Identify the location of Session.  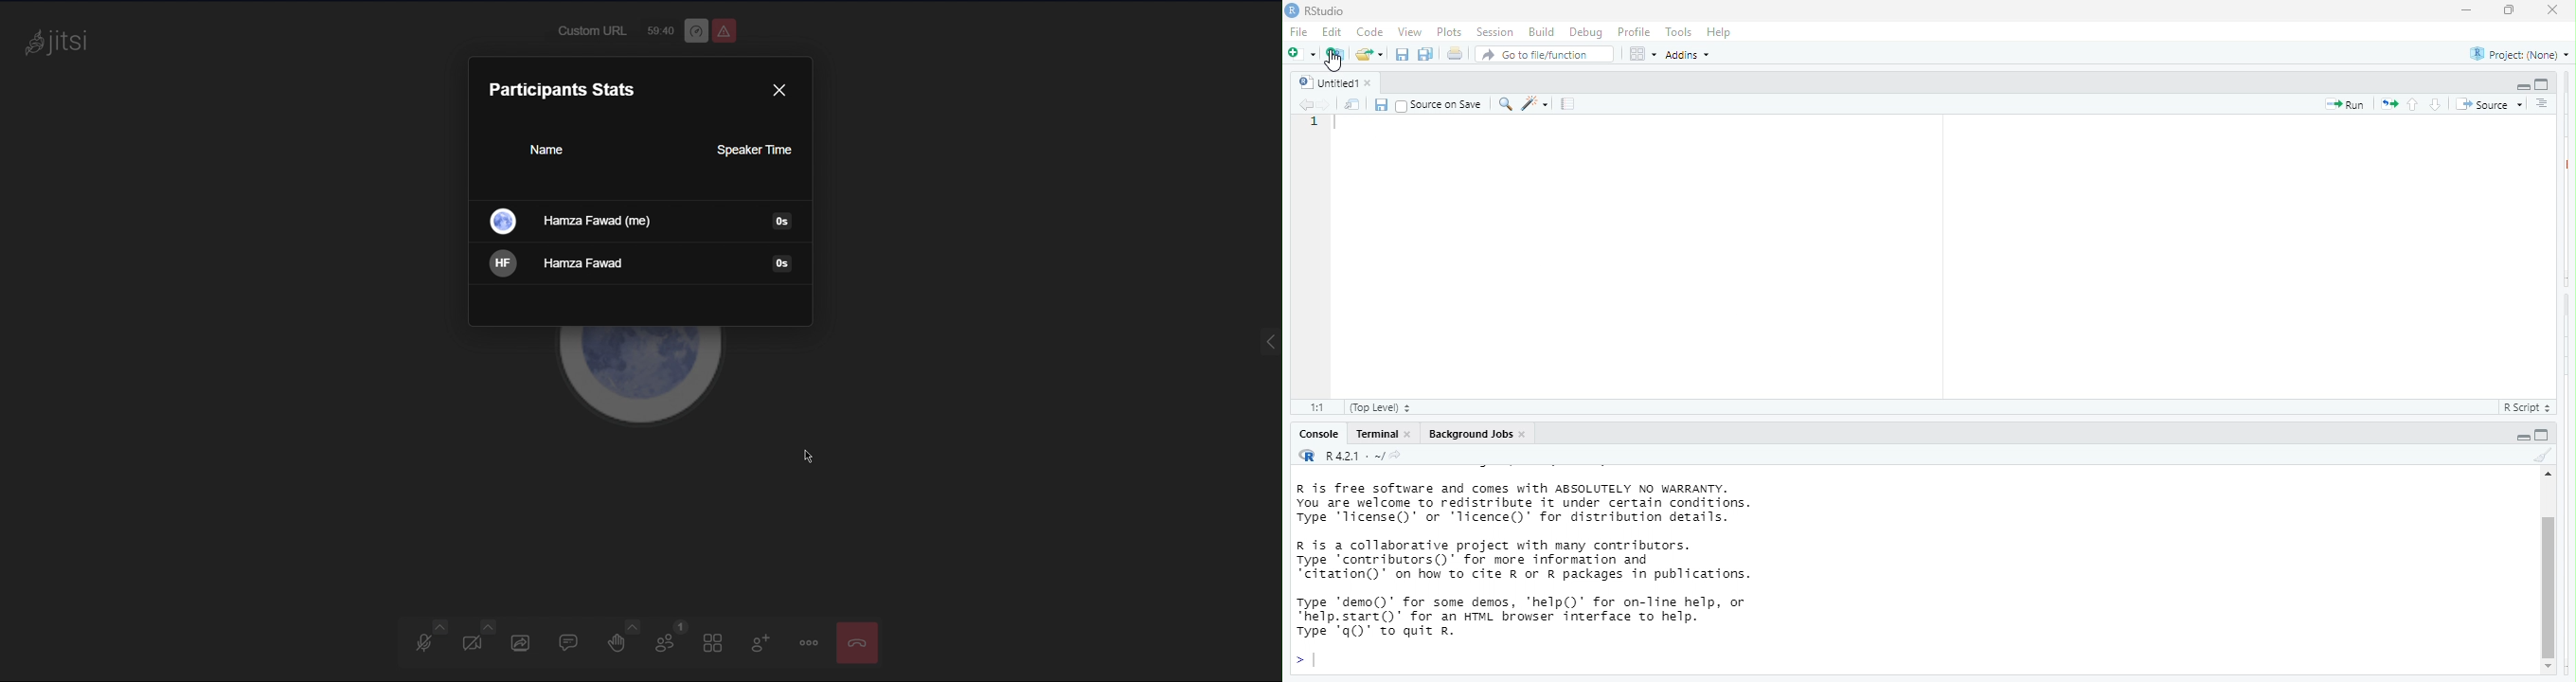
(1494, 32).